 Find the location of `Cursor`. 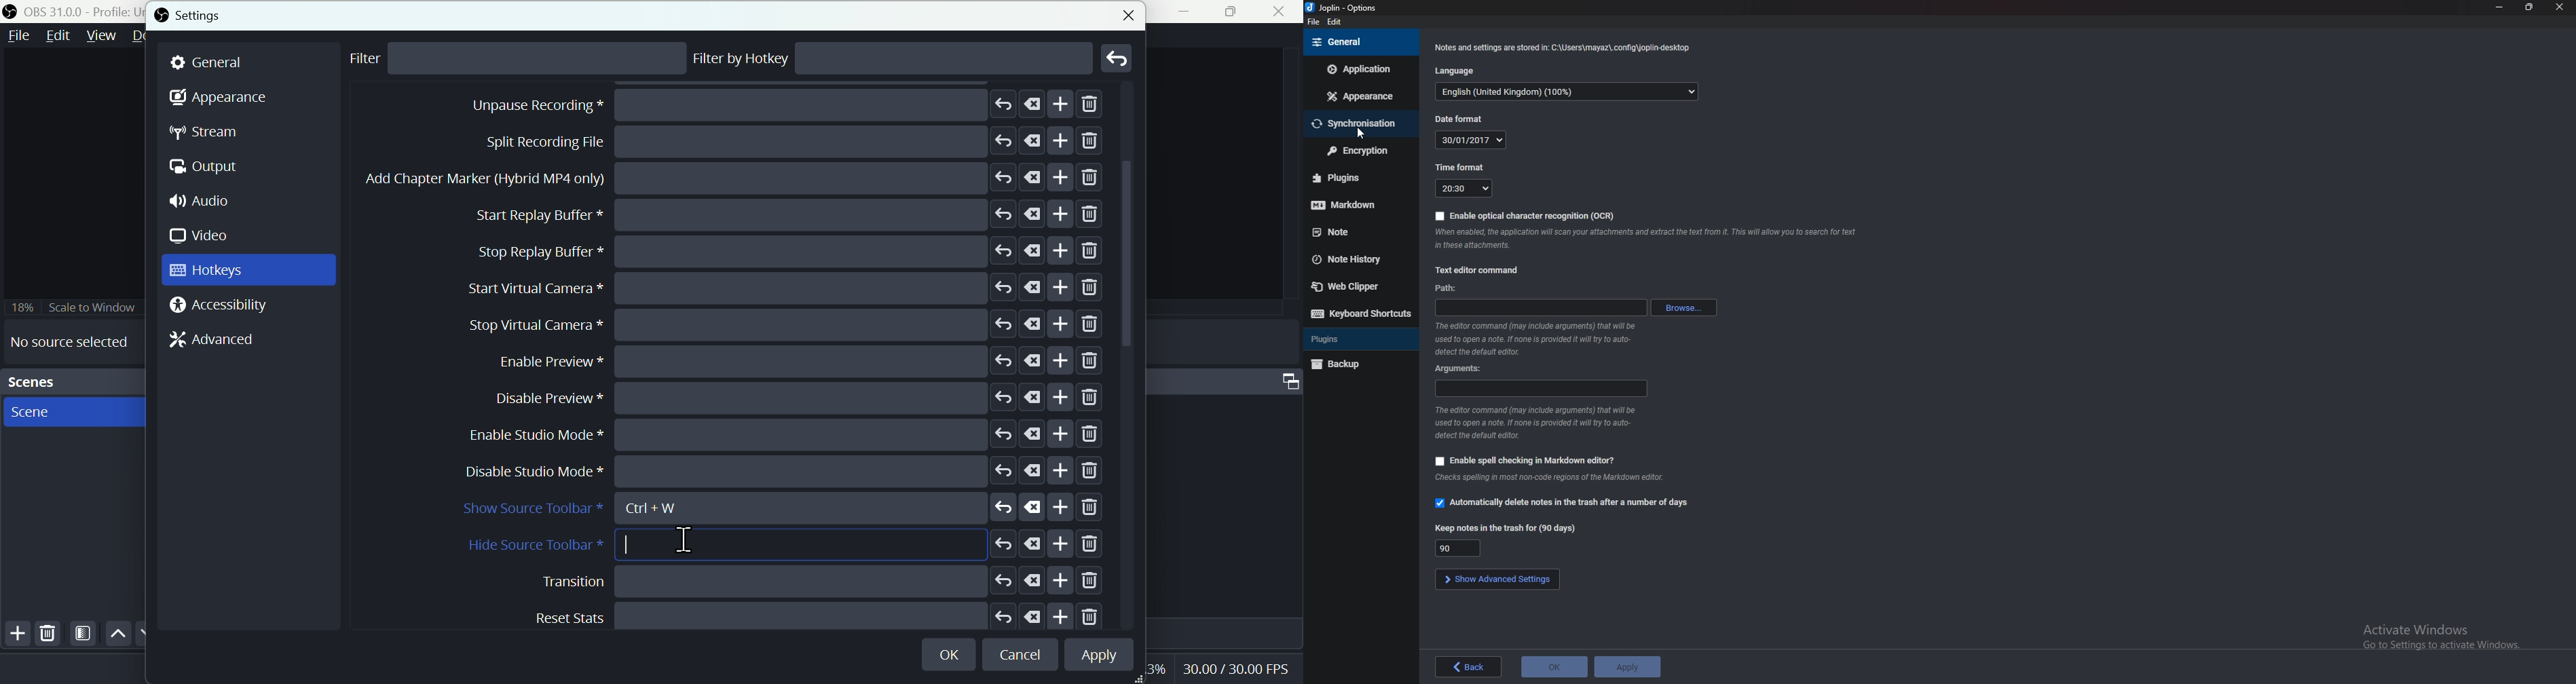

Cursor is located at coordinates (684, 542).